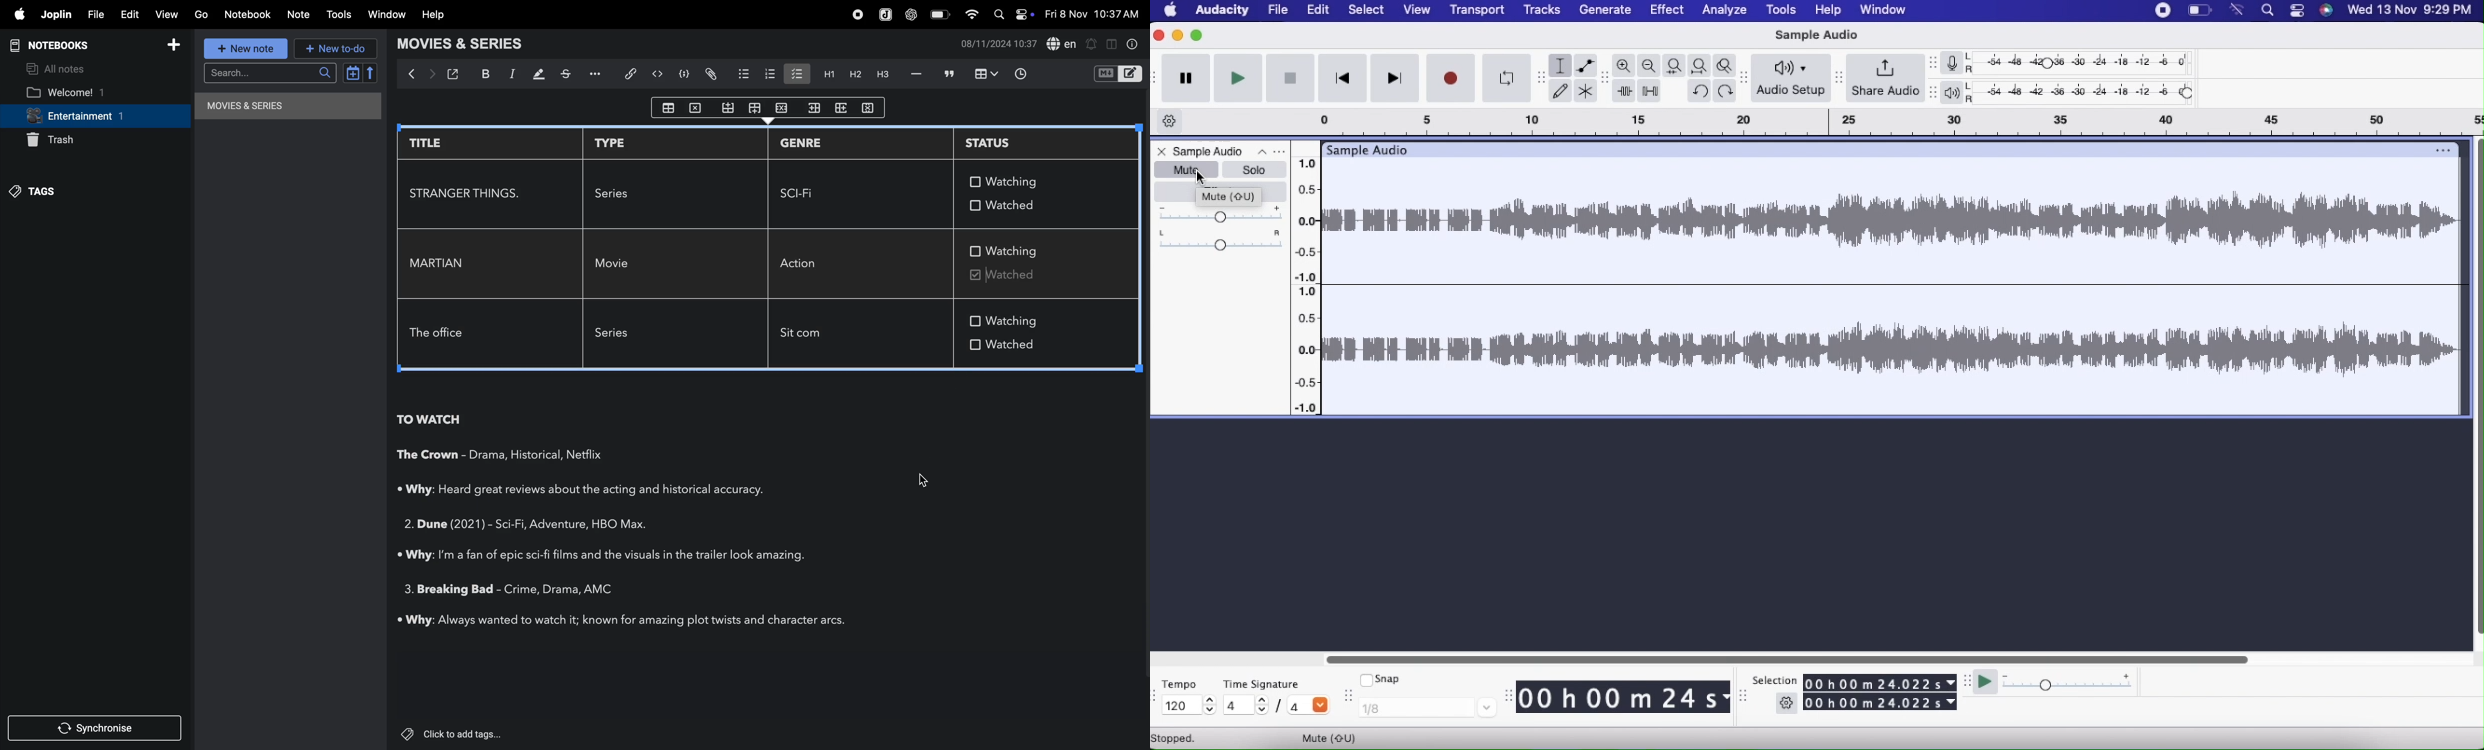 This screenshot has width=2492, height=756. I want to click on Enable looping, so click(1505, 76).